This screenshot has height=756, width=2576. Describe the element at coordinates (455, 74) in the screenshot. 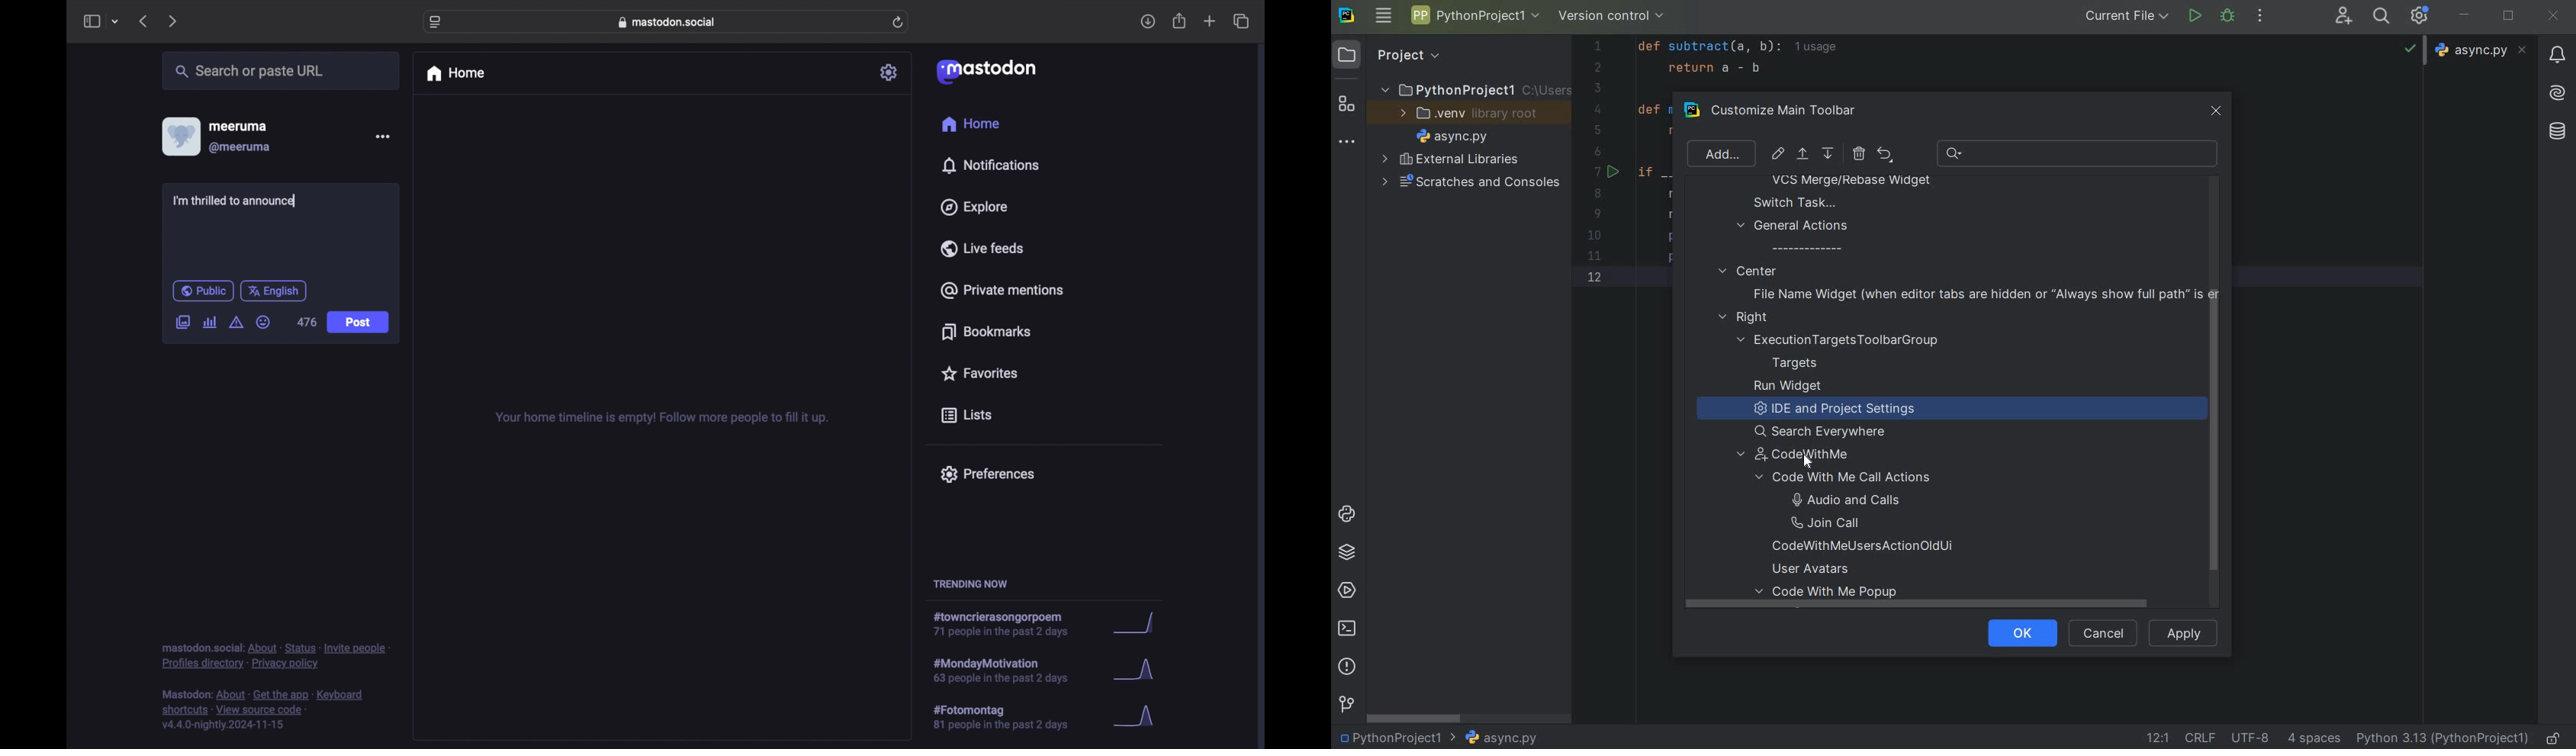

I see `home` at that location.